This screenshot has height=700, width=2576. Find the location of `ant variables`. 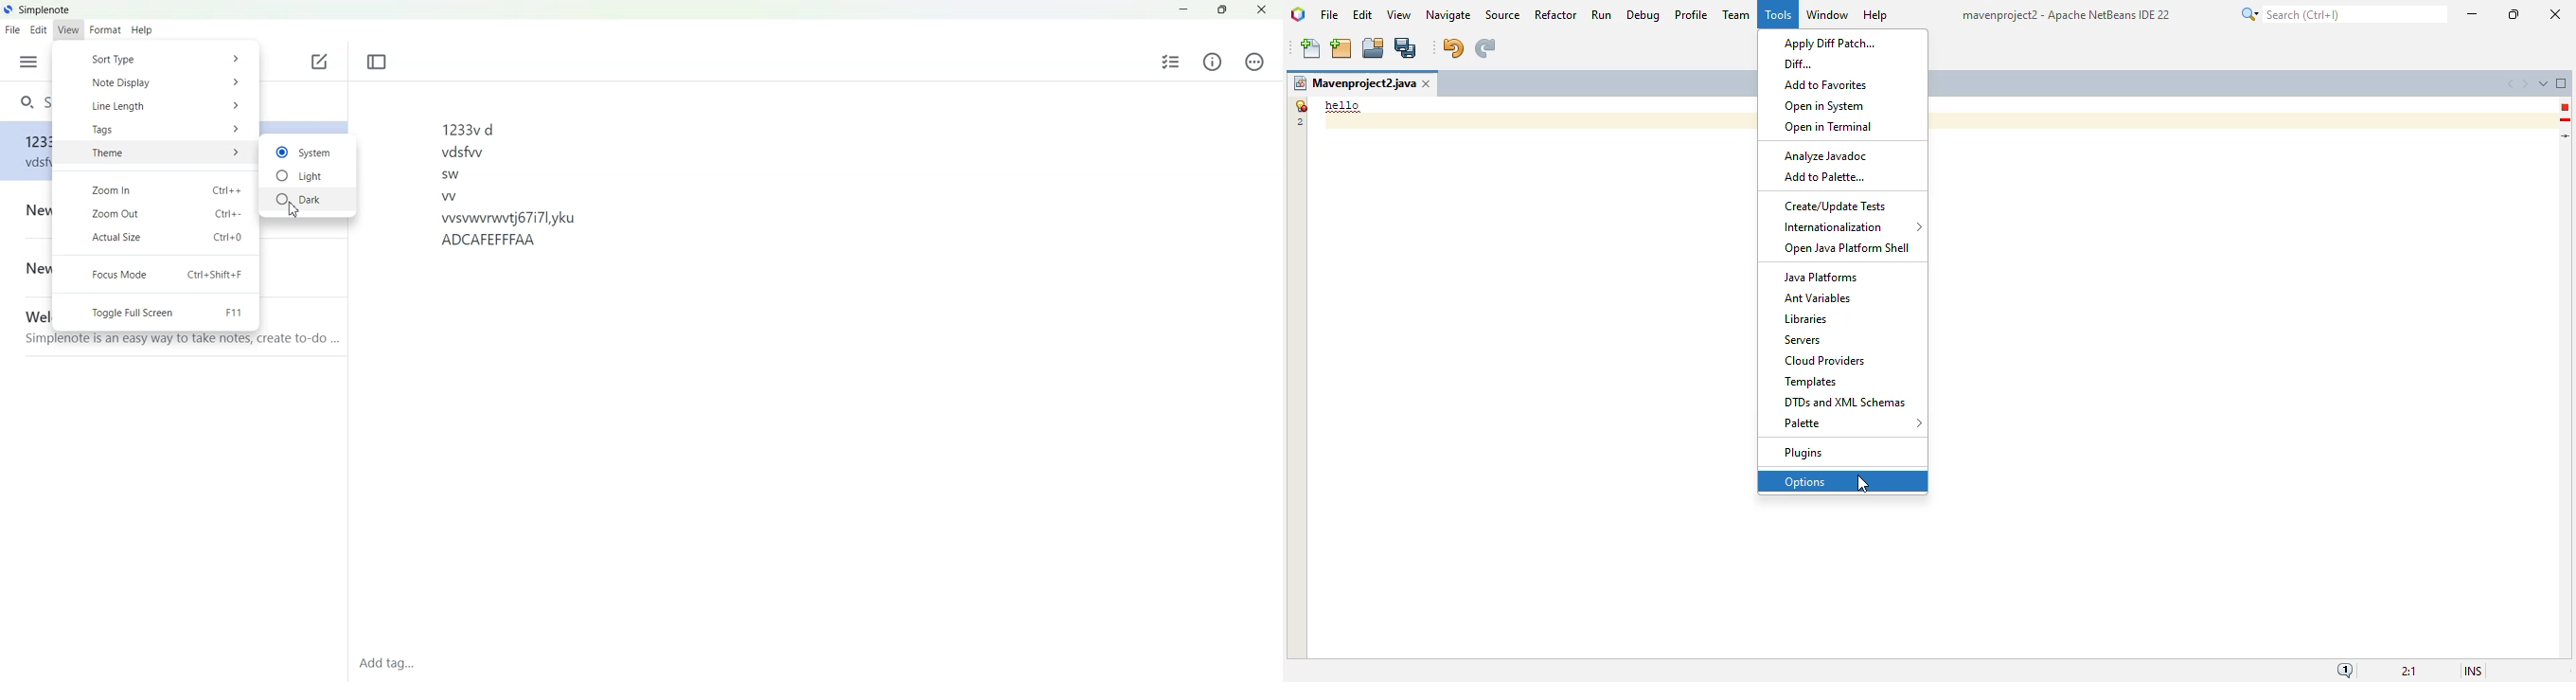

ant variables is located at coordinates (1820, 298).